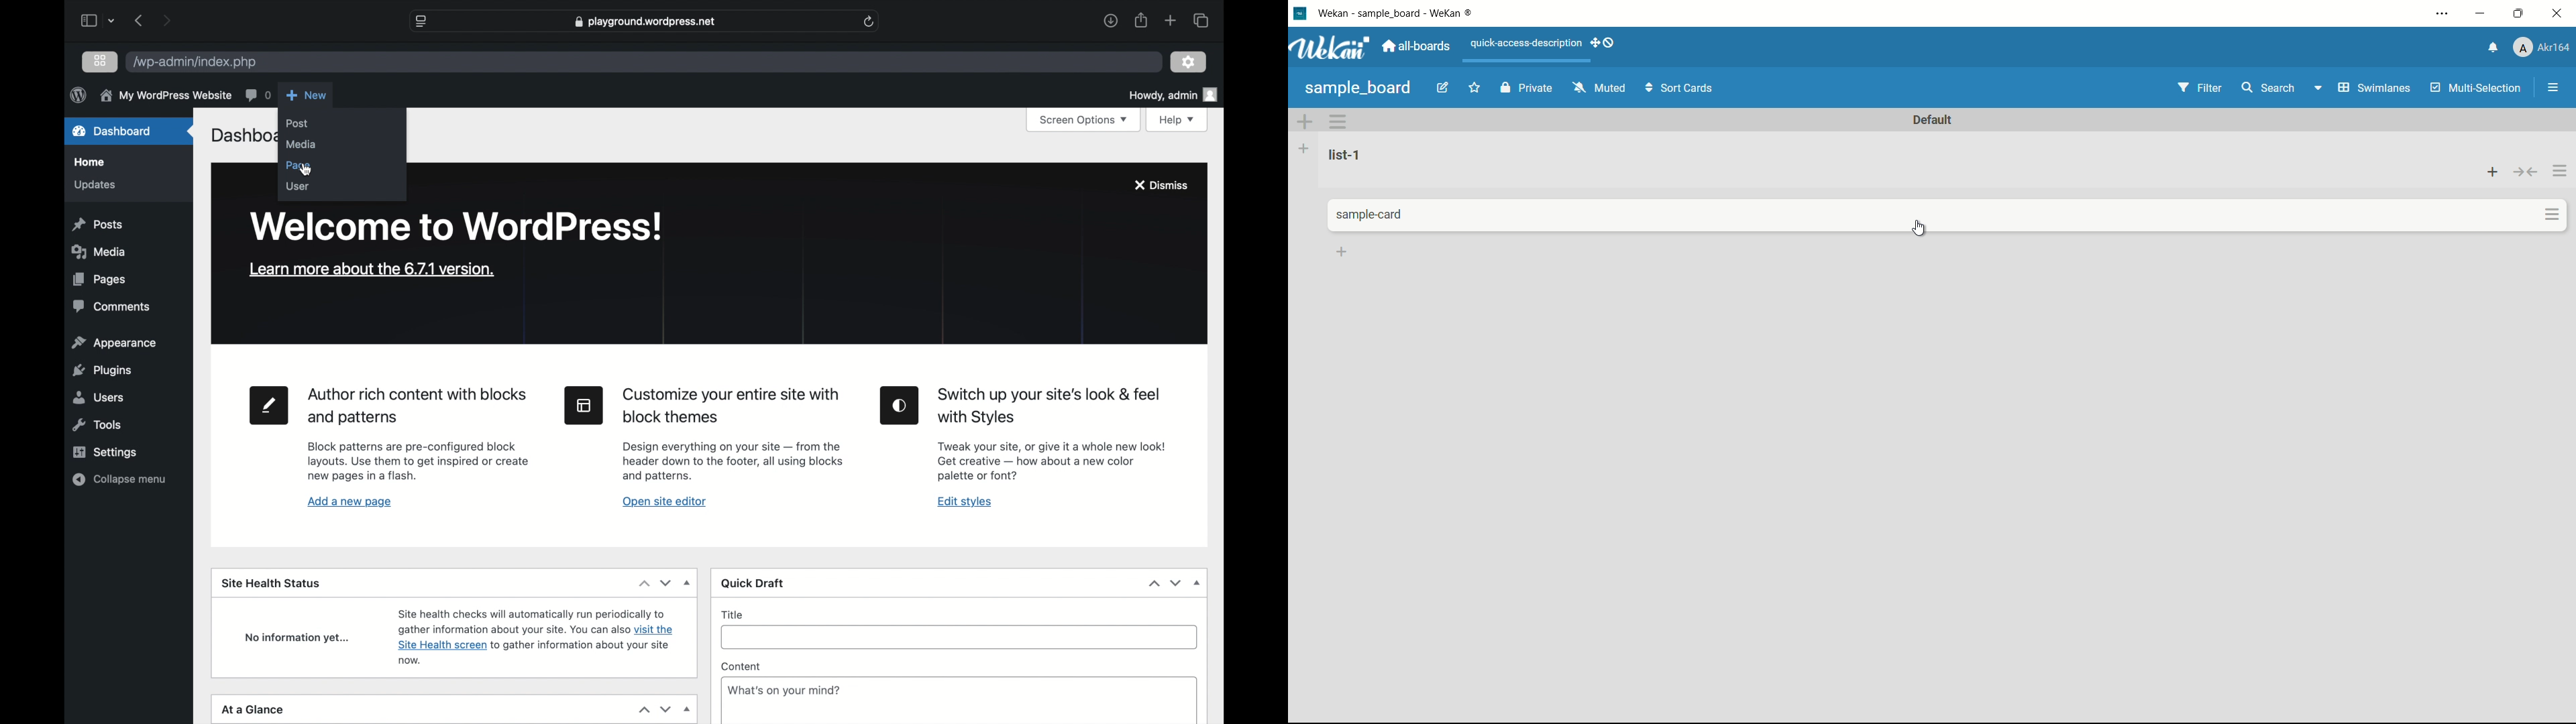  Describe the element at coordinates (193, 63) in the screenshot. I see `wordpress address` at that location.